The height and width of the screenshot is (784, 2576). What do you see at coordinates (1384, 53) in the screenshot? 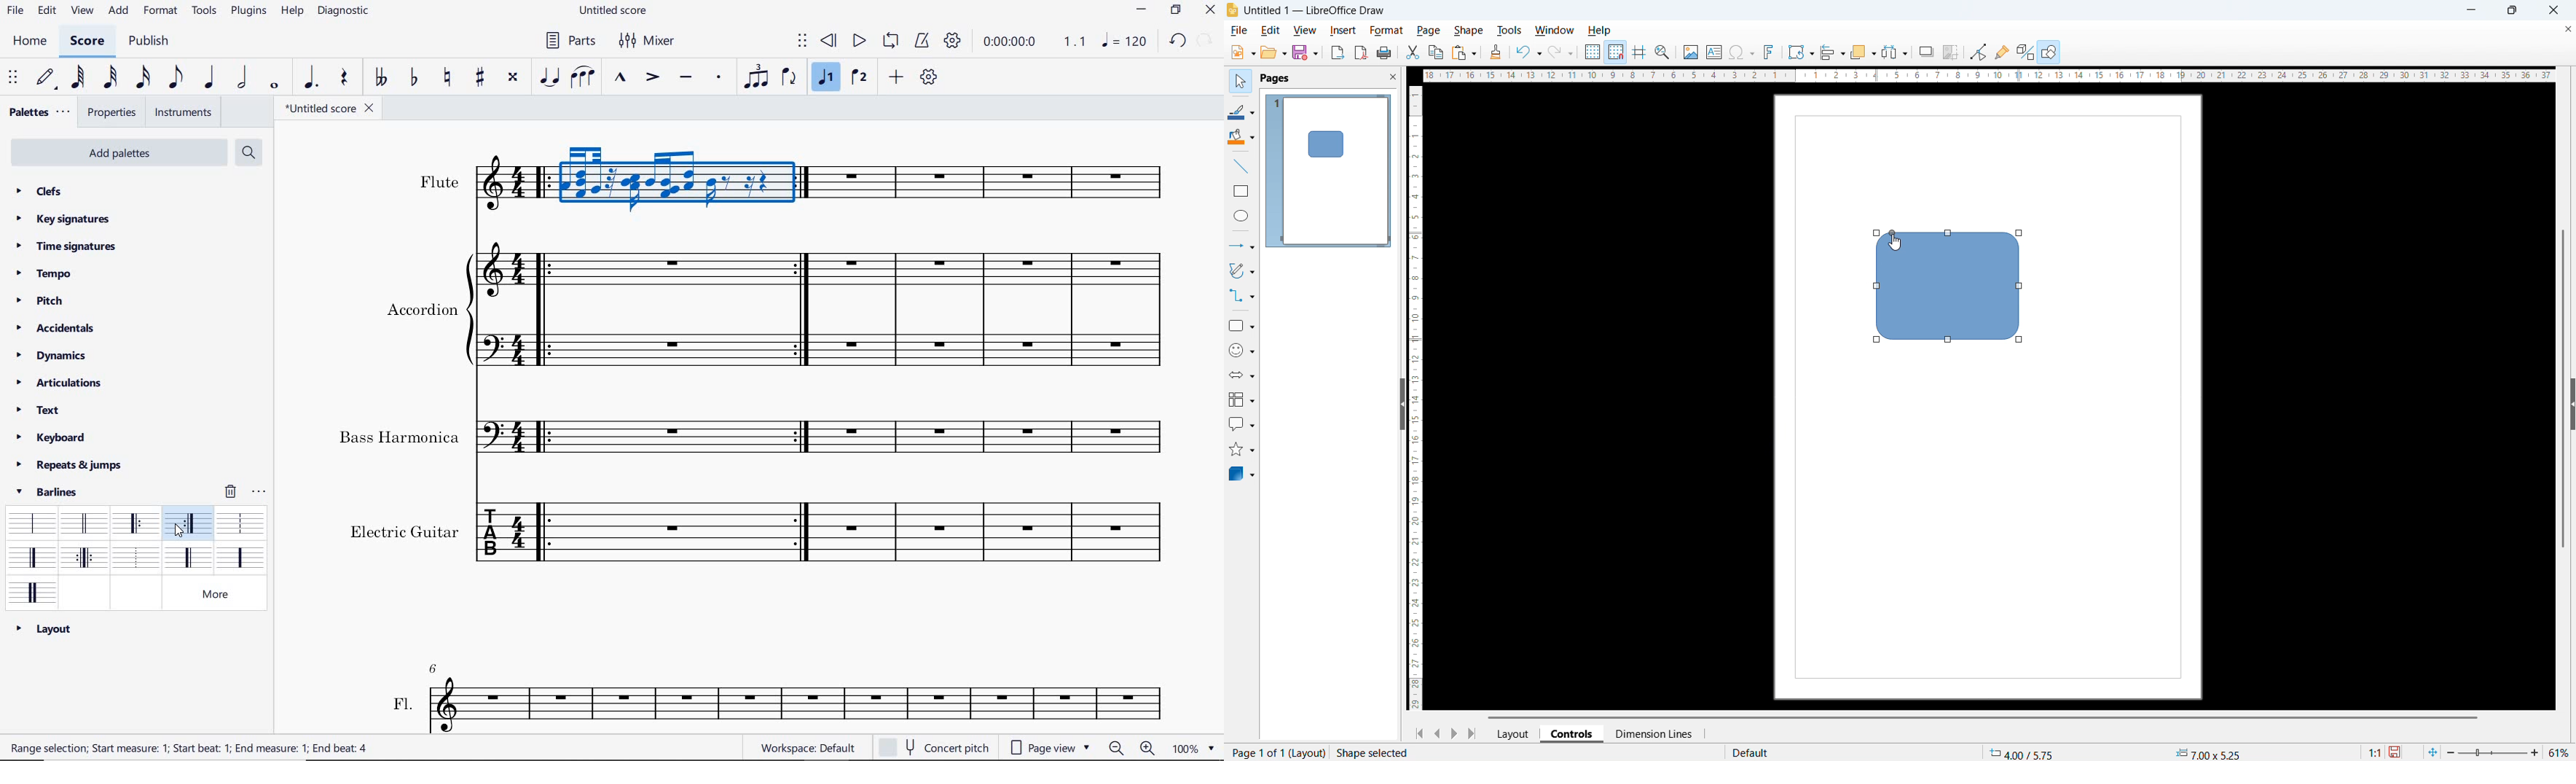
I see `Print ` at bounding box center [1384, 53].